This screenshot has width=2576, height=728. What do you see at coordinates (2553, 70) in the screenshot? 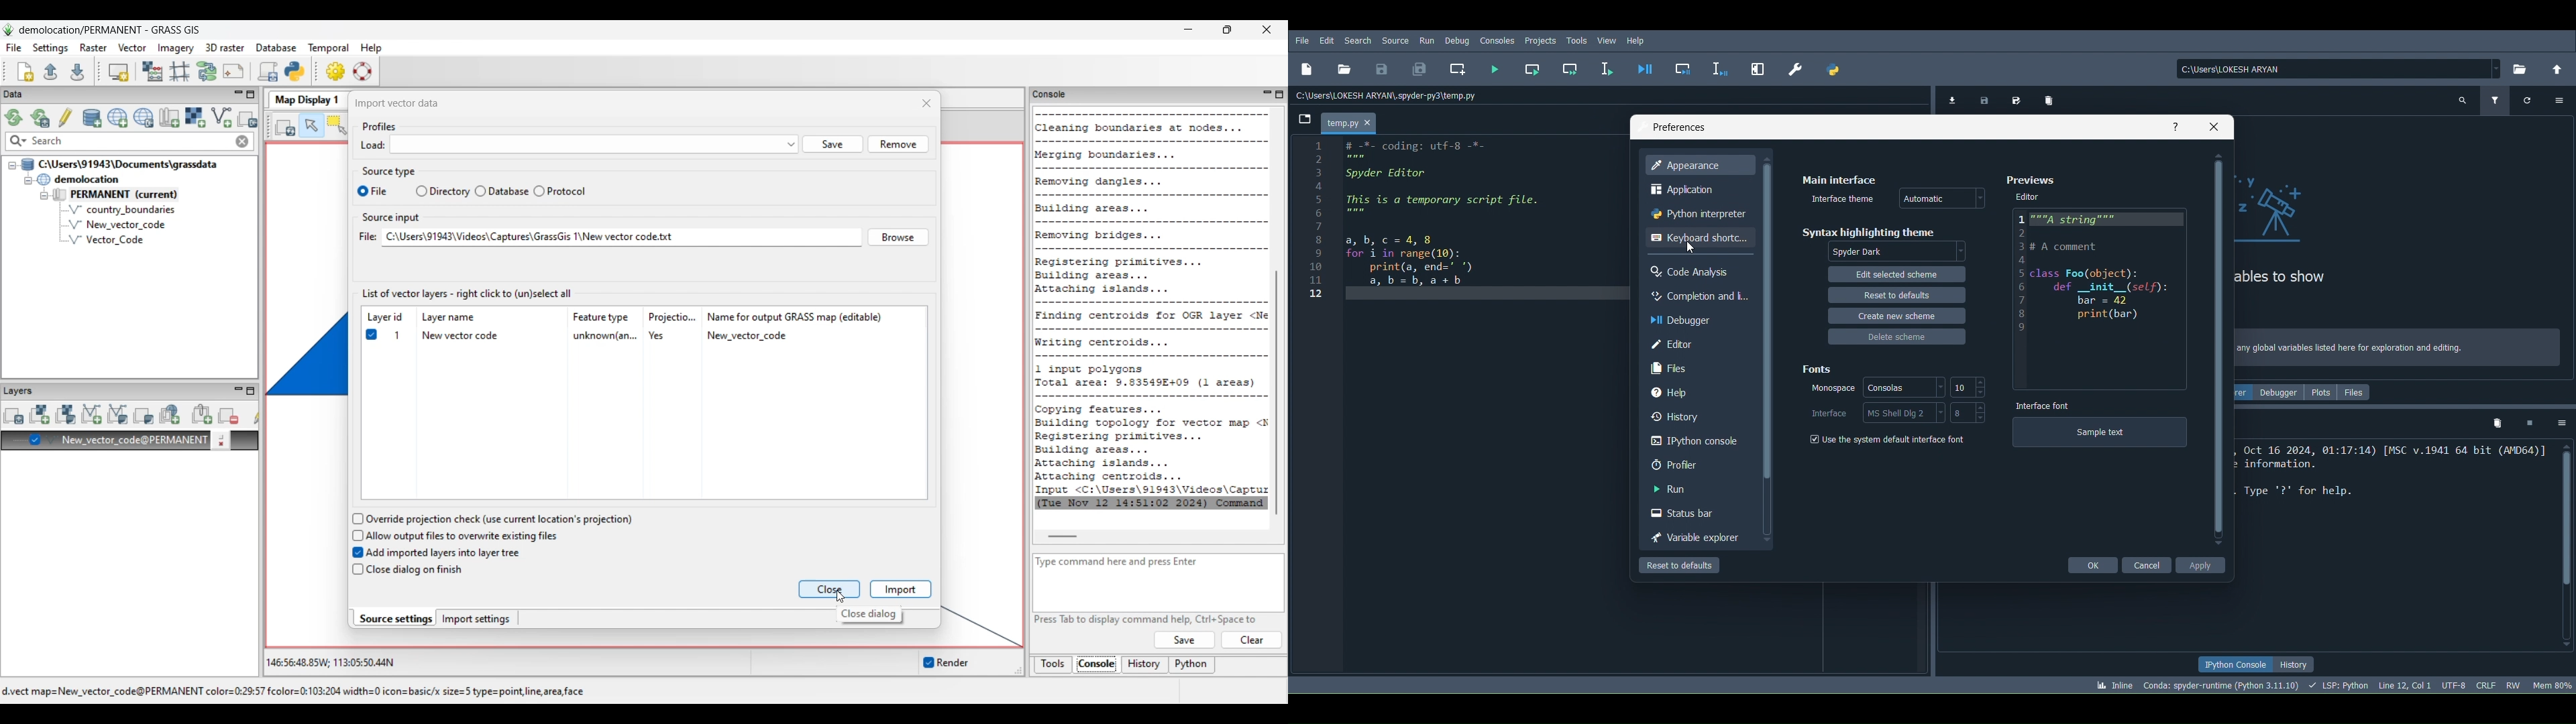
I see `Change to parent directory` at bounding box center [2553, 70].